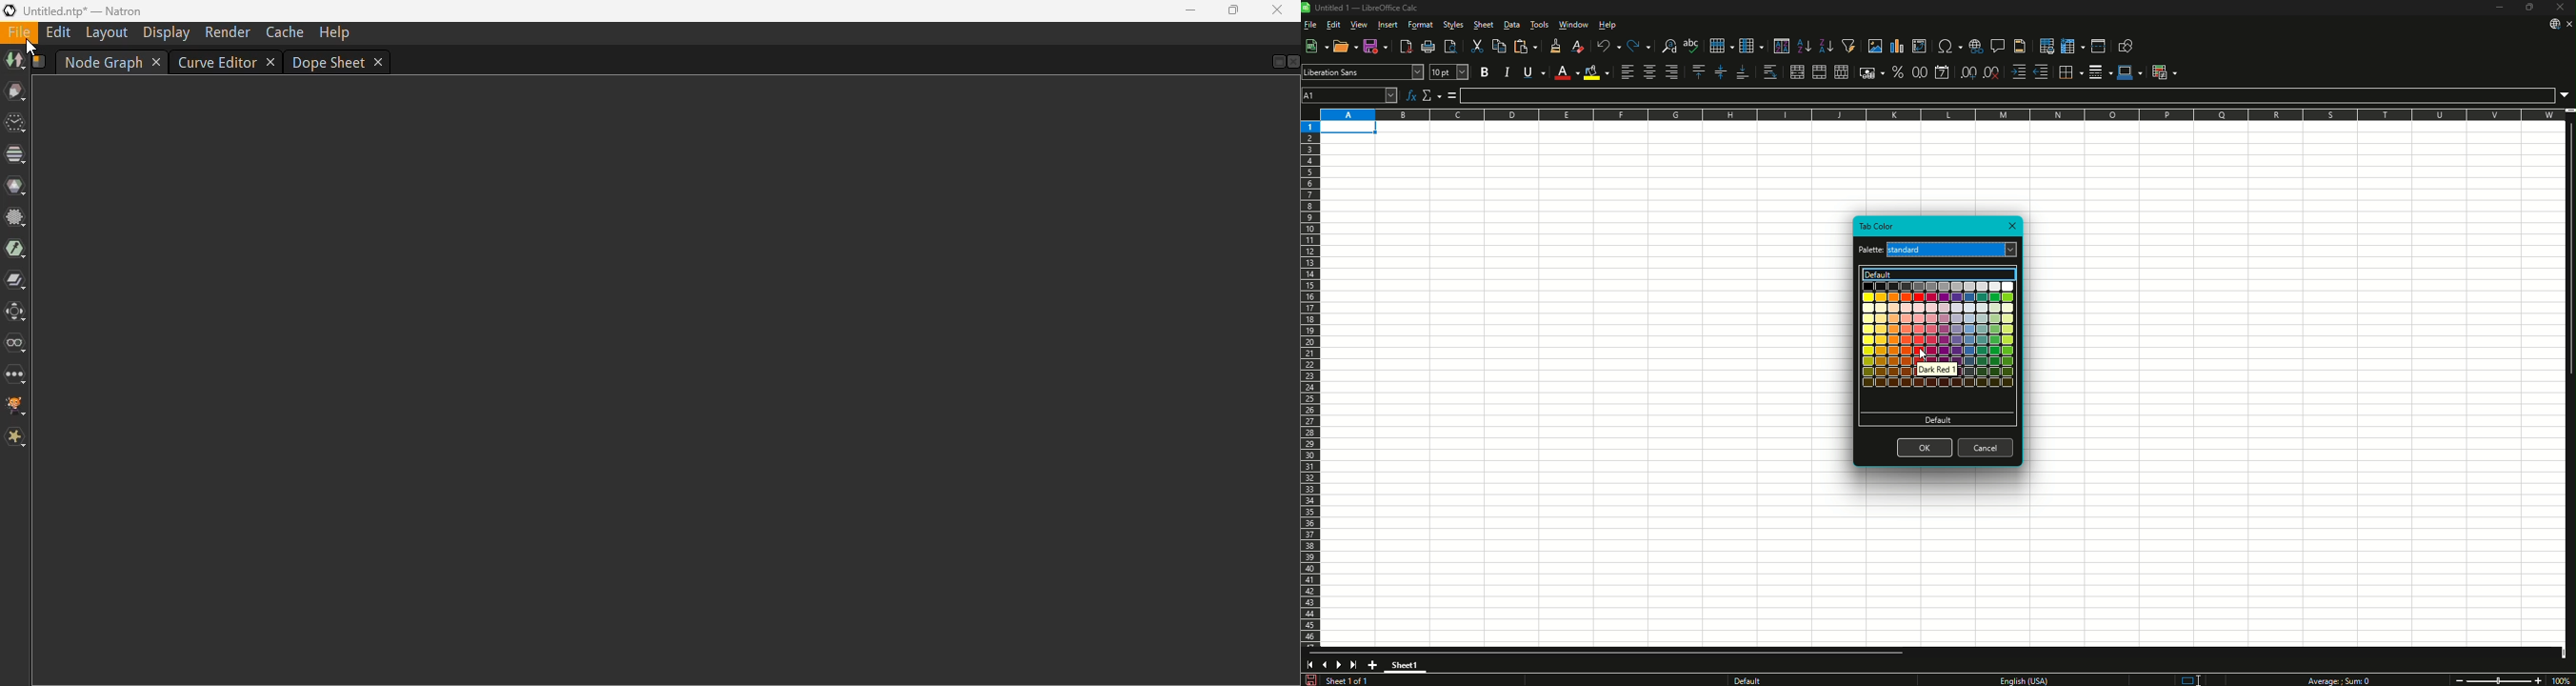 The height and width of the screenshot is (700, 2576). What do you see at coordinates (1609, 653) in the screenshot?
I see `Horizontal slide bar` at bounding box center [1609, 653].